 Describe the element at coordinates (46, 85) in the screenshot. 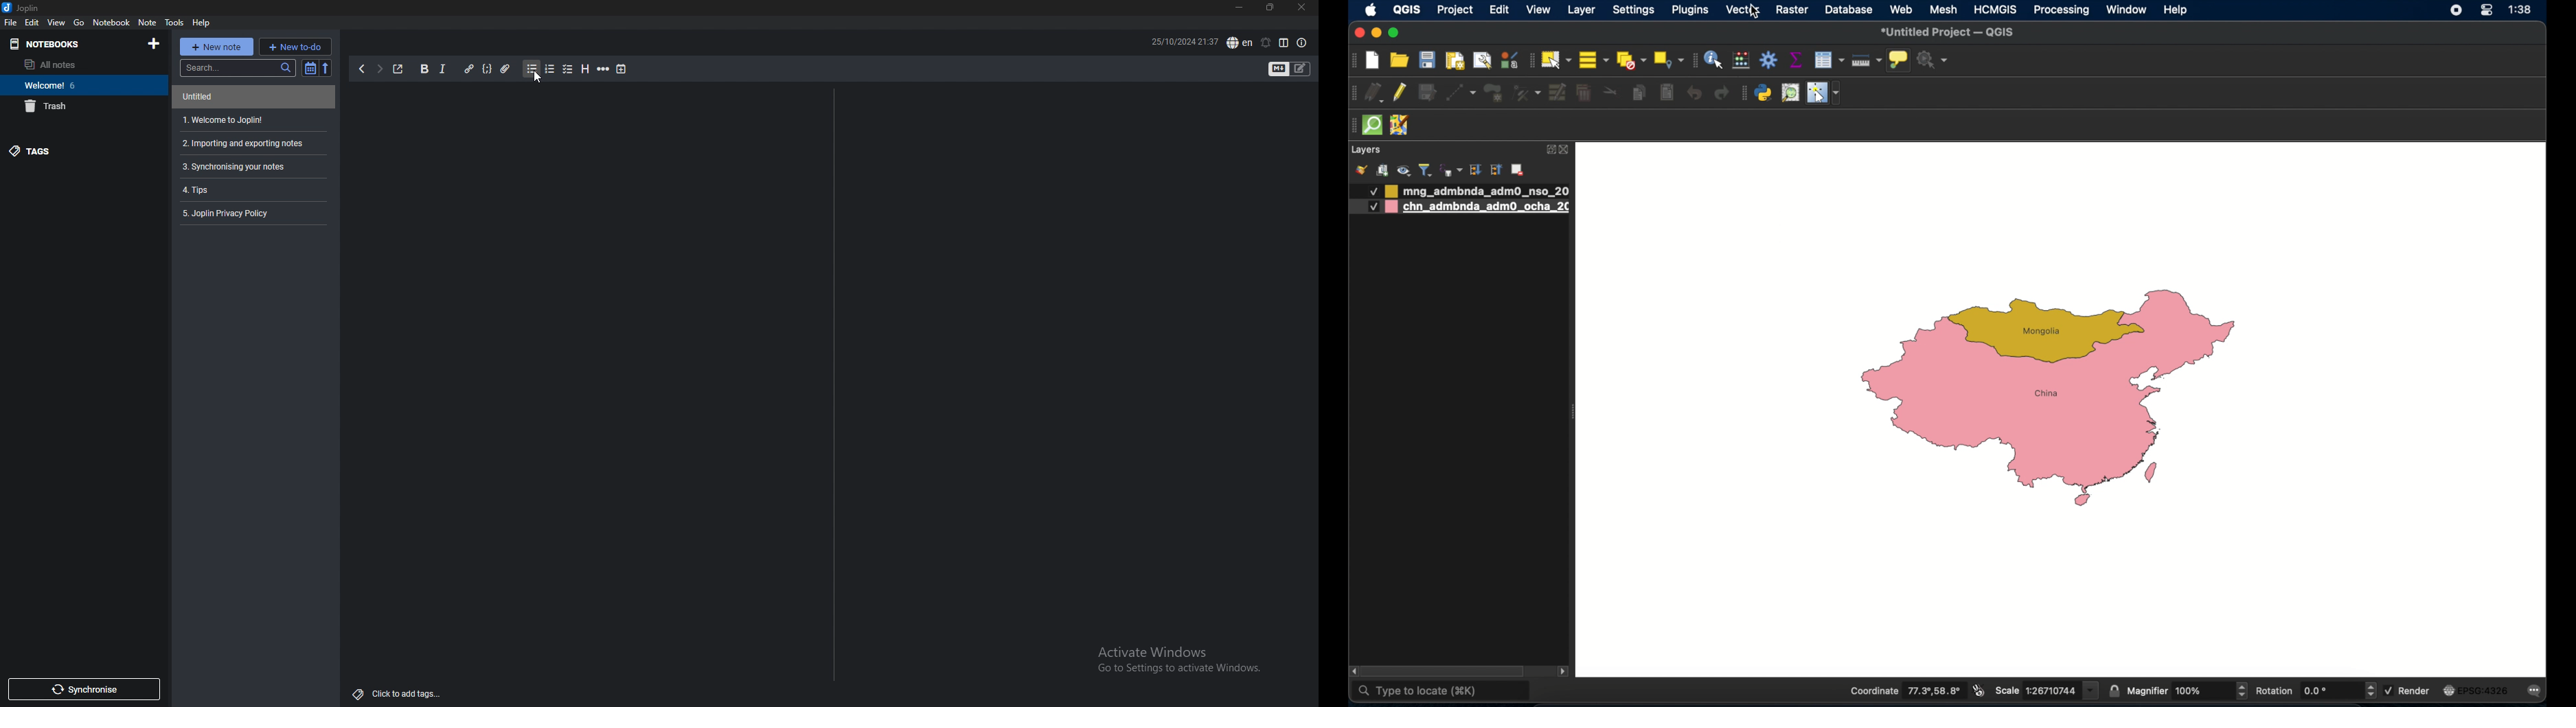

I see `Welcome` at that location.